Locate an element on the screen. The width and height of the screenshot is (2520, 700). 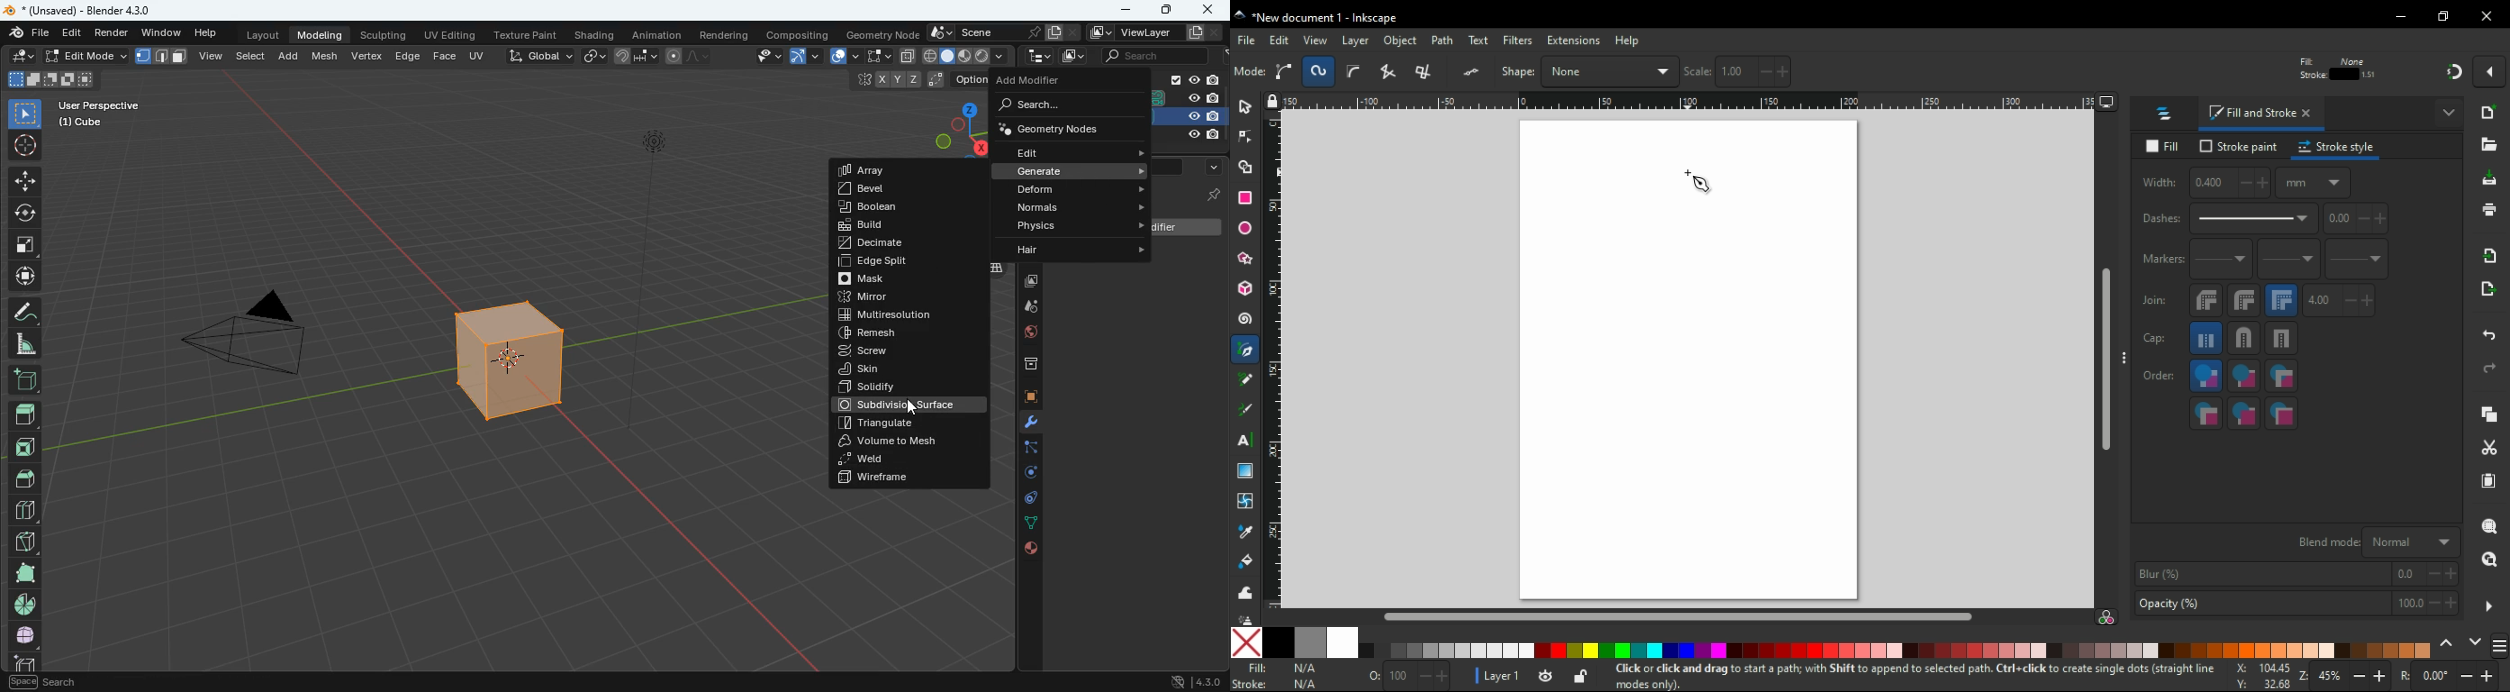
layers is located at coordinates (998, 269).